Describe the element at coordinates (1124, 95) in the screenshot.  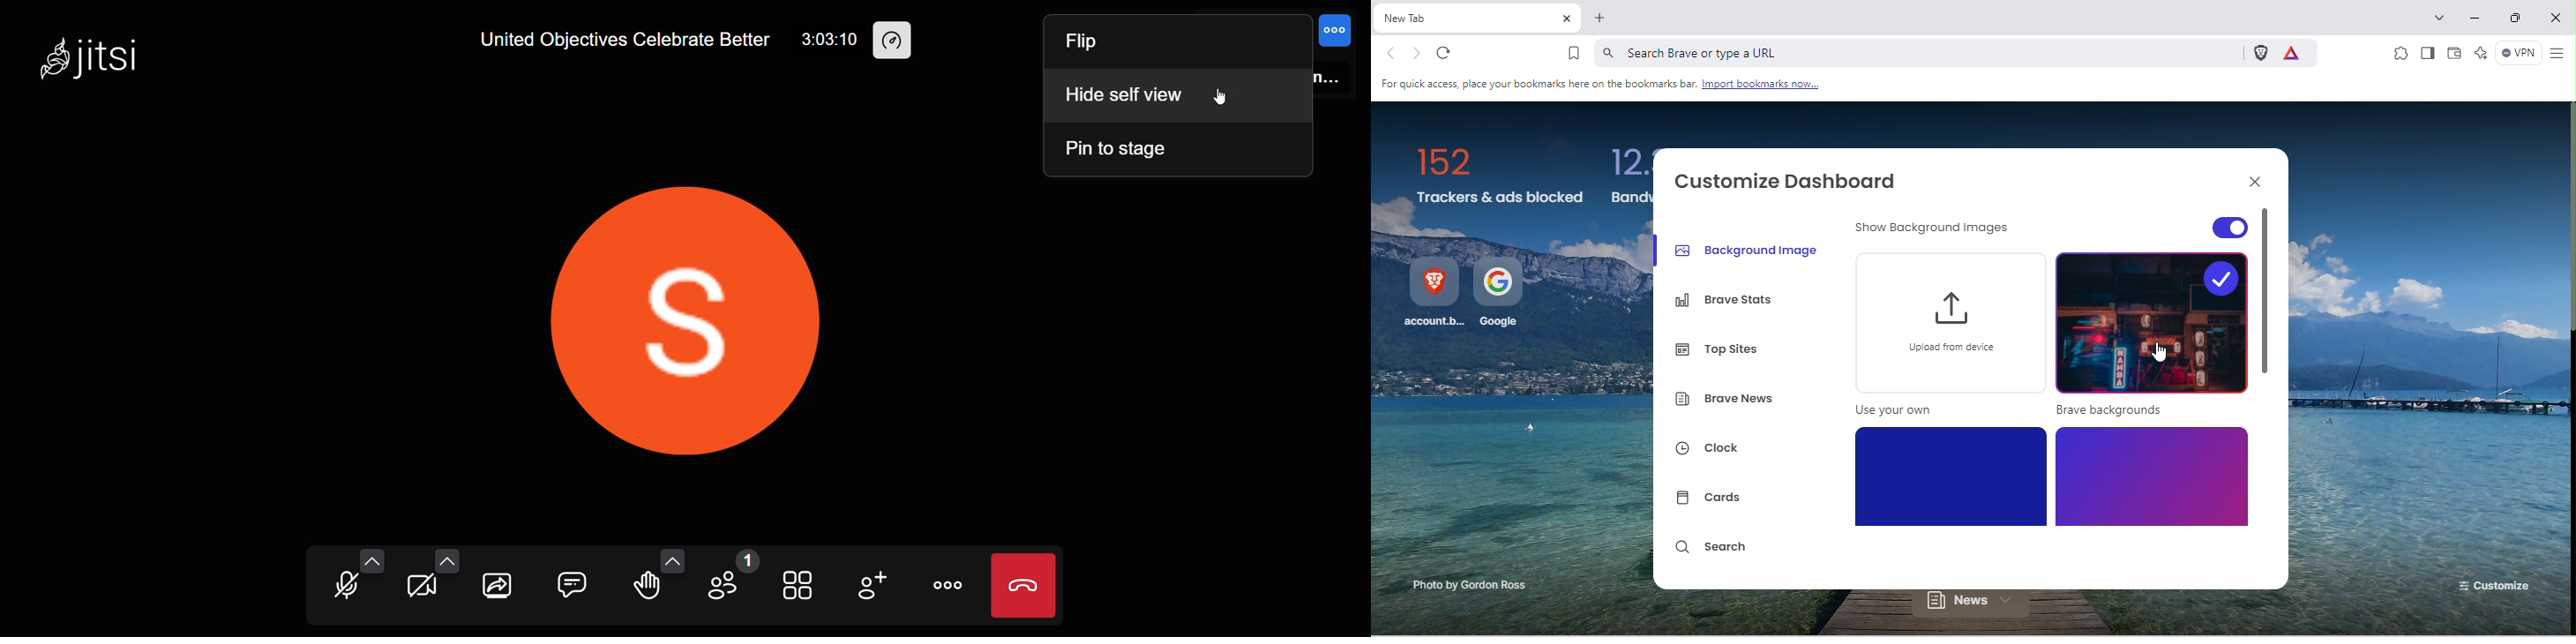
I see `hide self view` at that location.